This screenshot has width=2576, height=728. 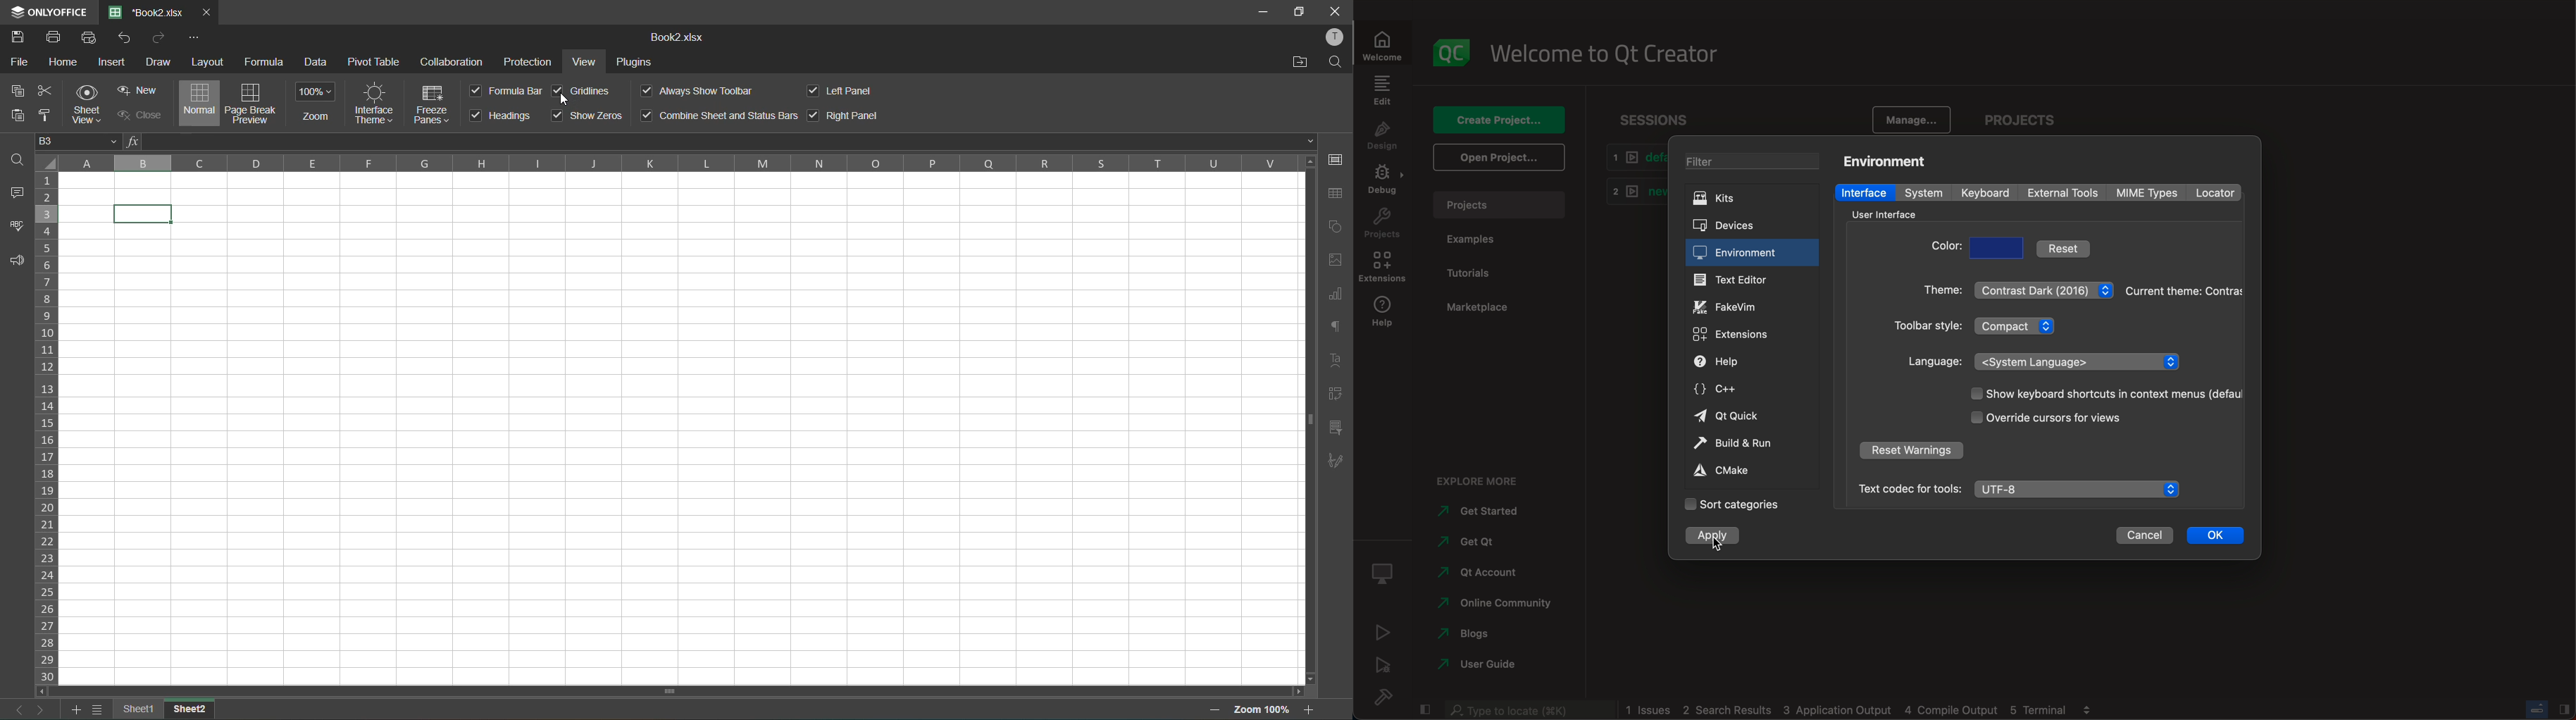 I want to click on examples, so click(x=1480, y=241).